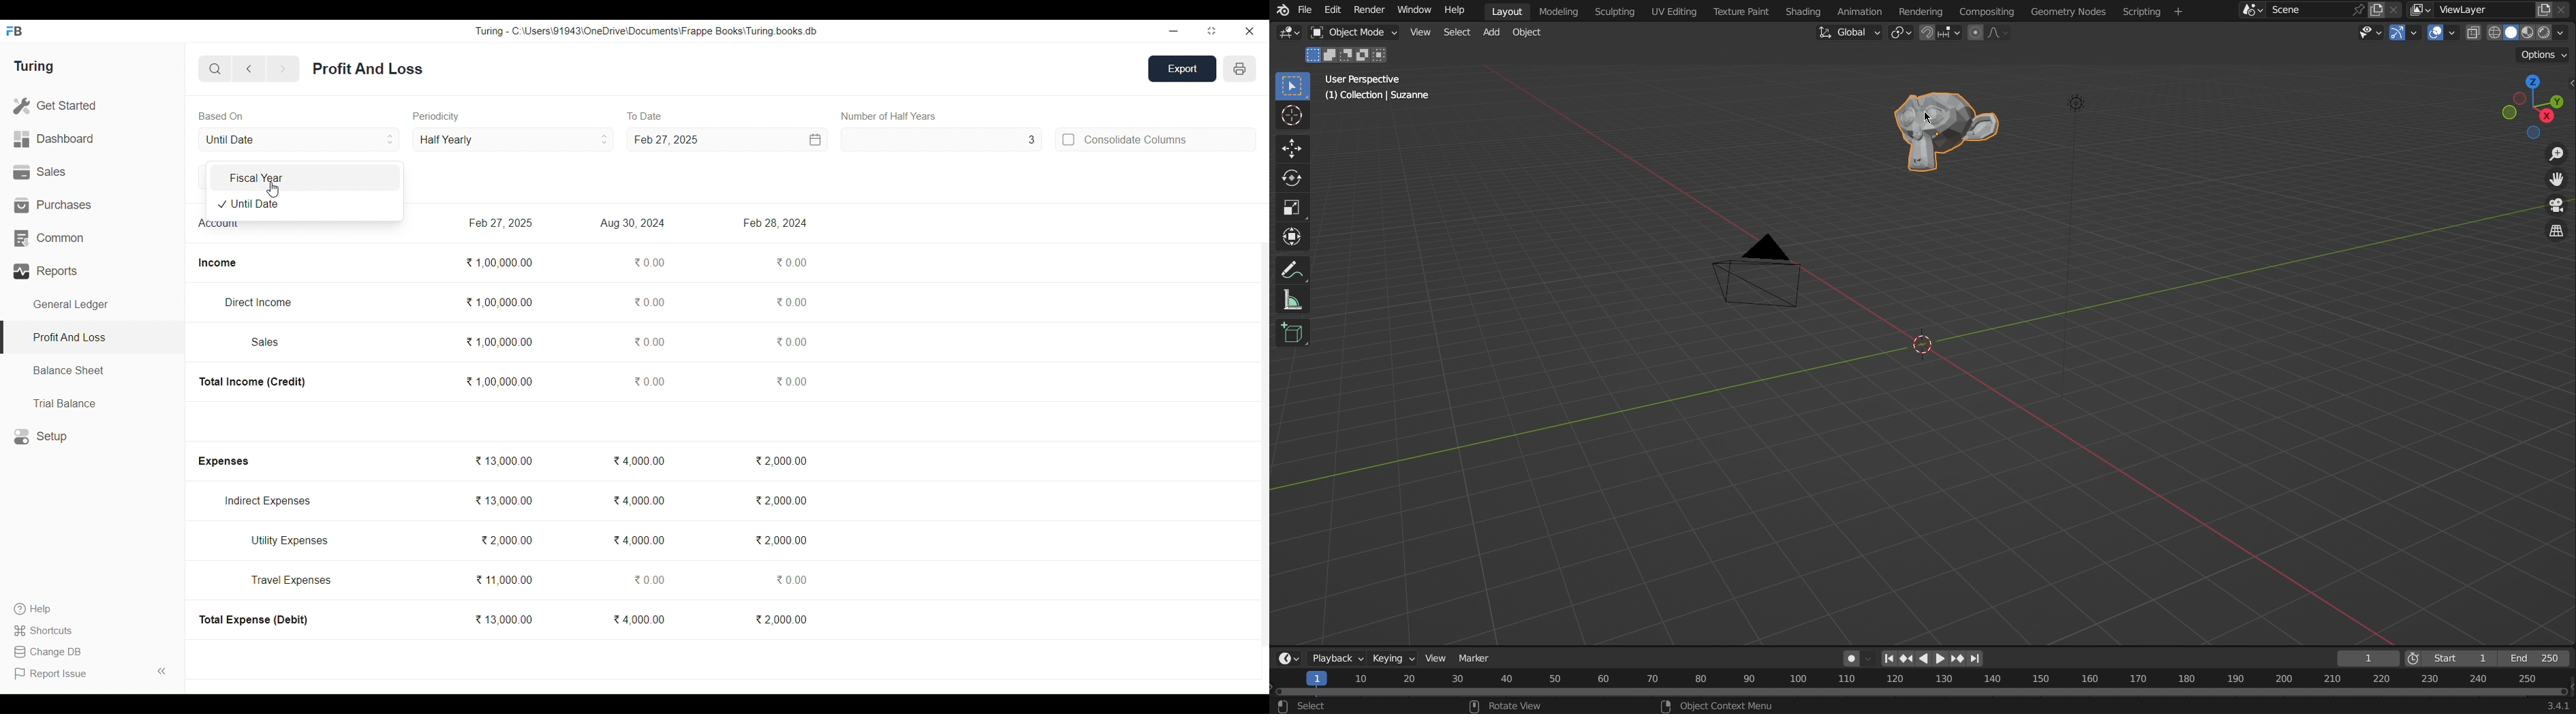  I want to click on Until Date, so click(299, 139).